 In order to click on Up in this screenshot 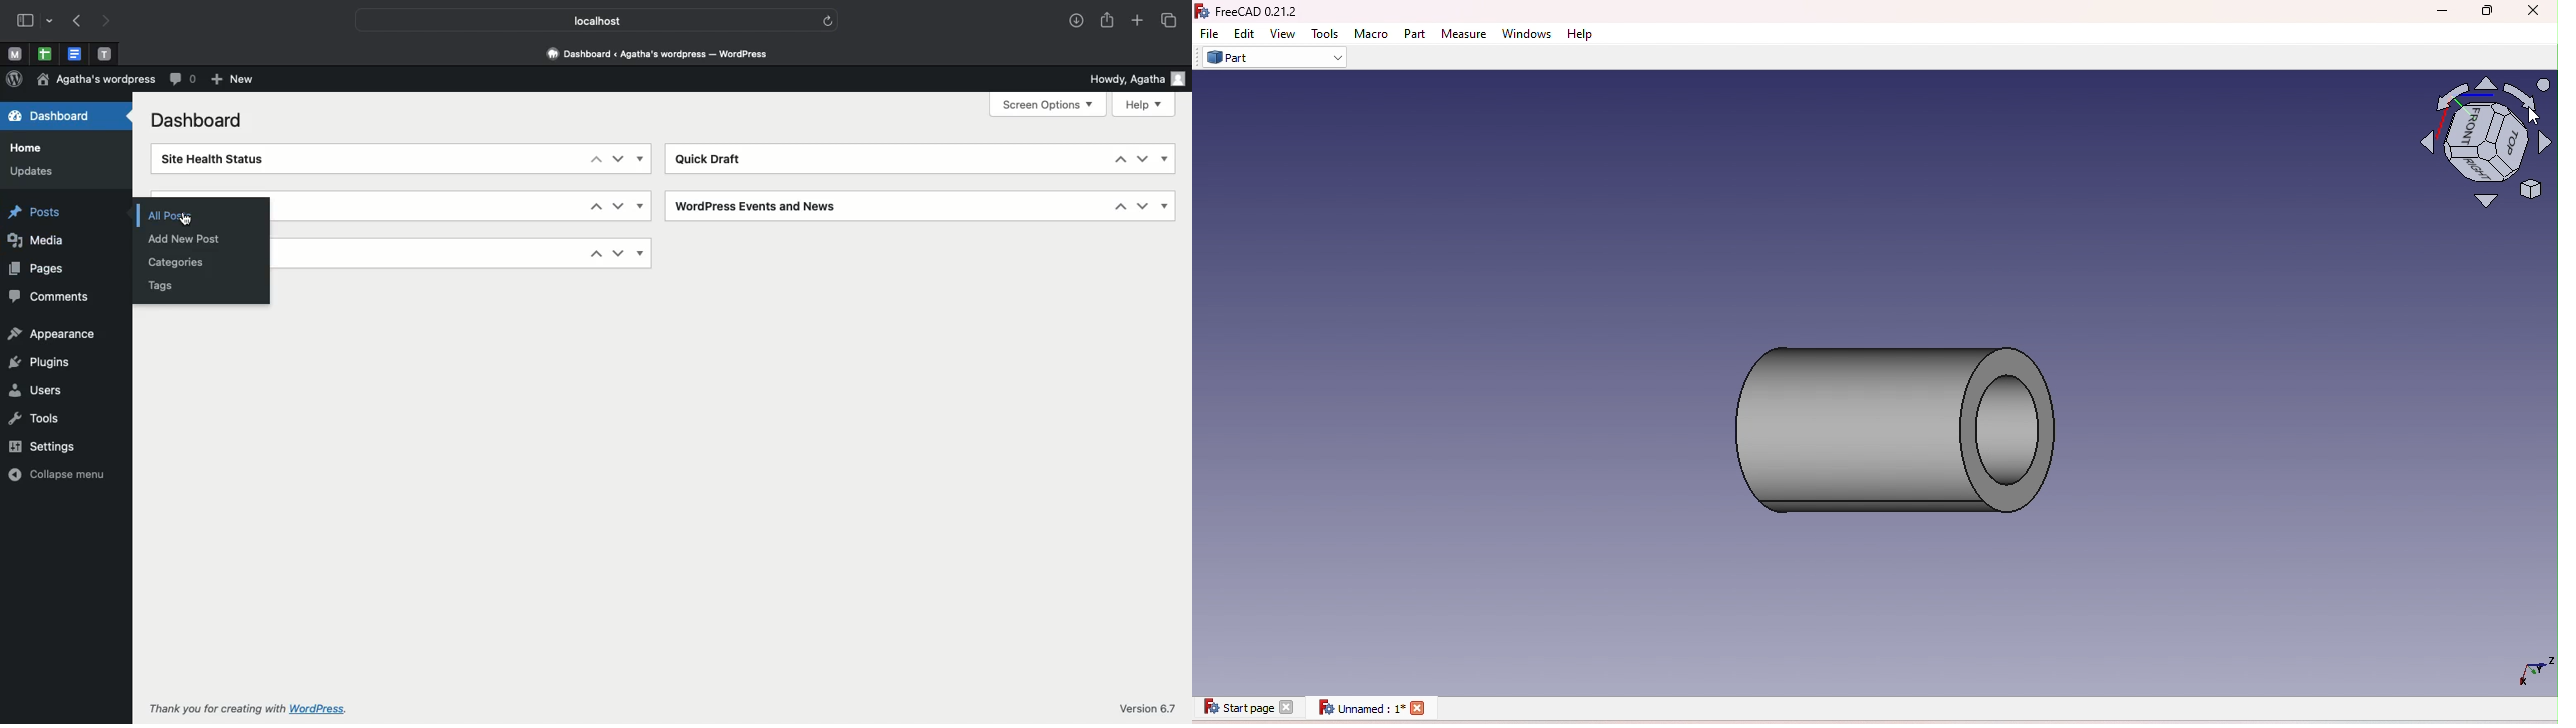, I will do `click(596, 205)`.